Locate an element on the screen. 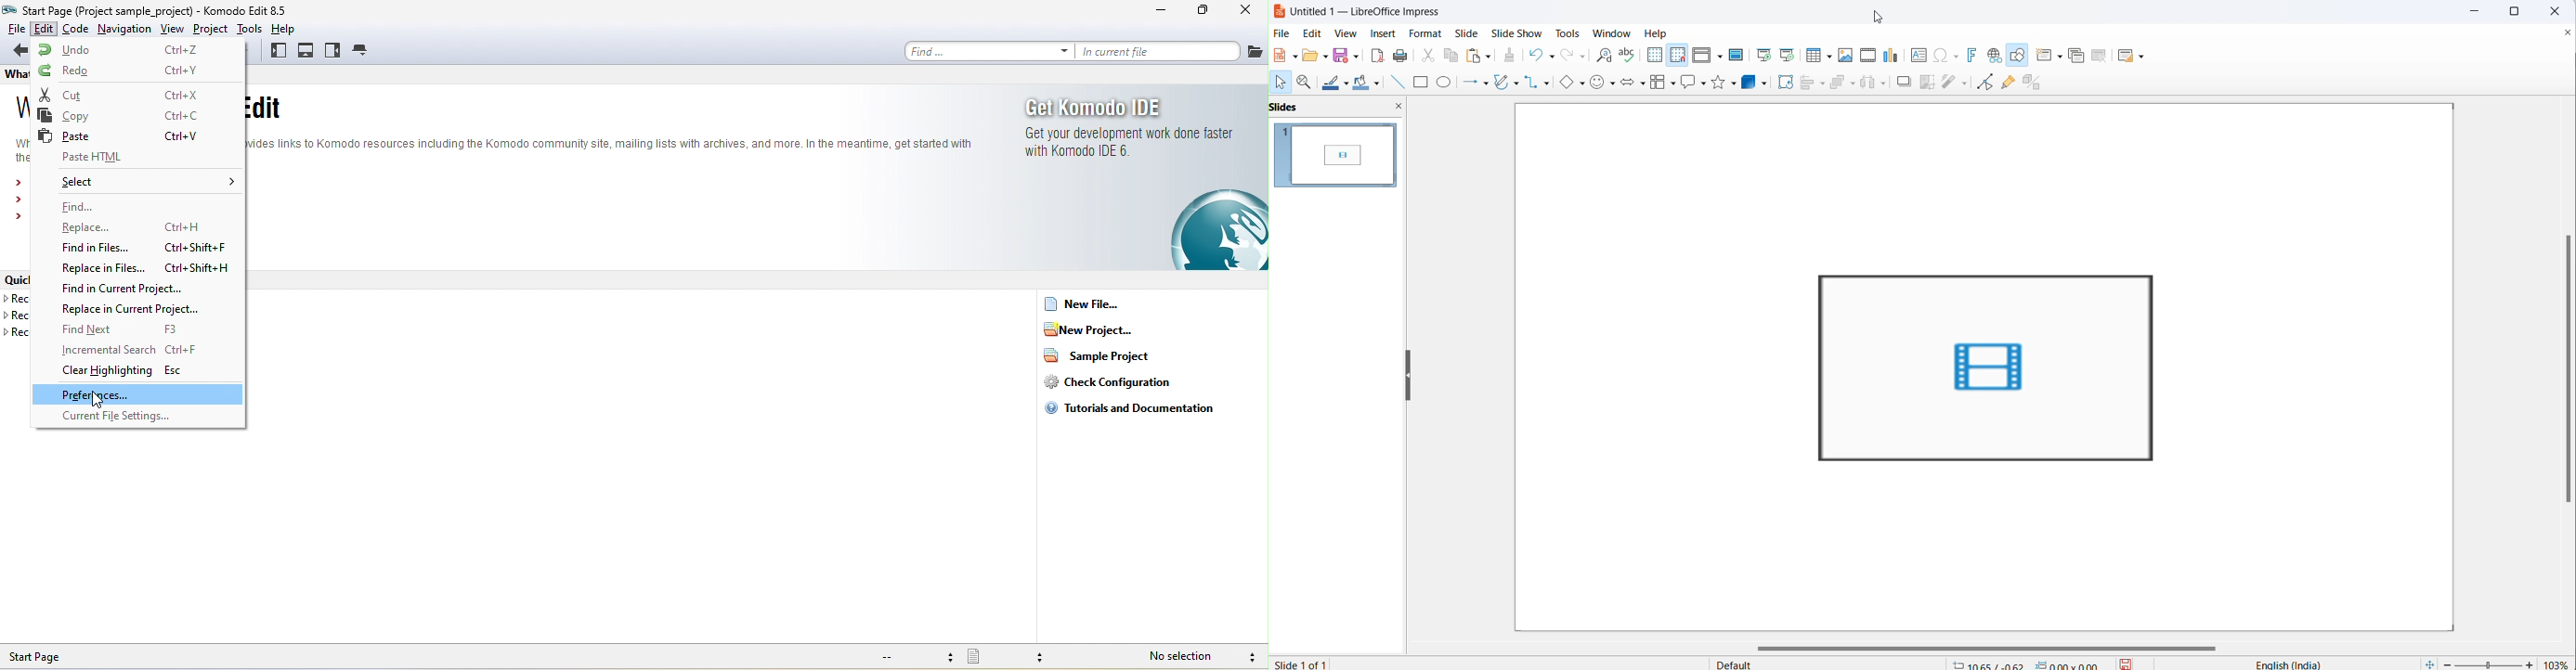 Image resolution: width=2576 pixels, height=672 pixels. display grid is located at coordinates (1657, 56).